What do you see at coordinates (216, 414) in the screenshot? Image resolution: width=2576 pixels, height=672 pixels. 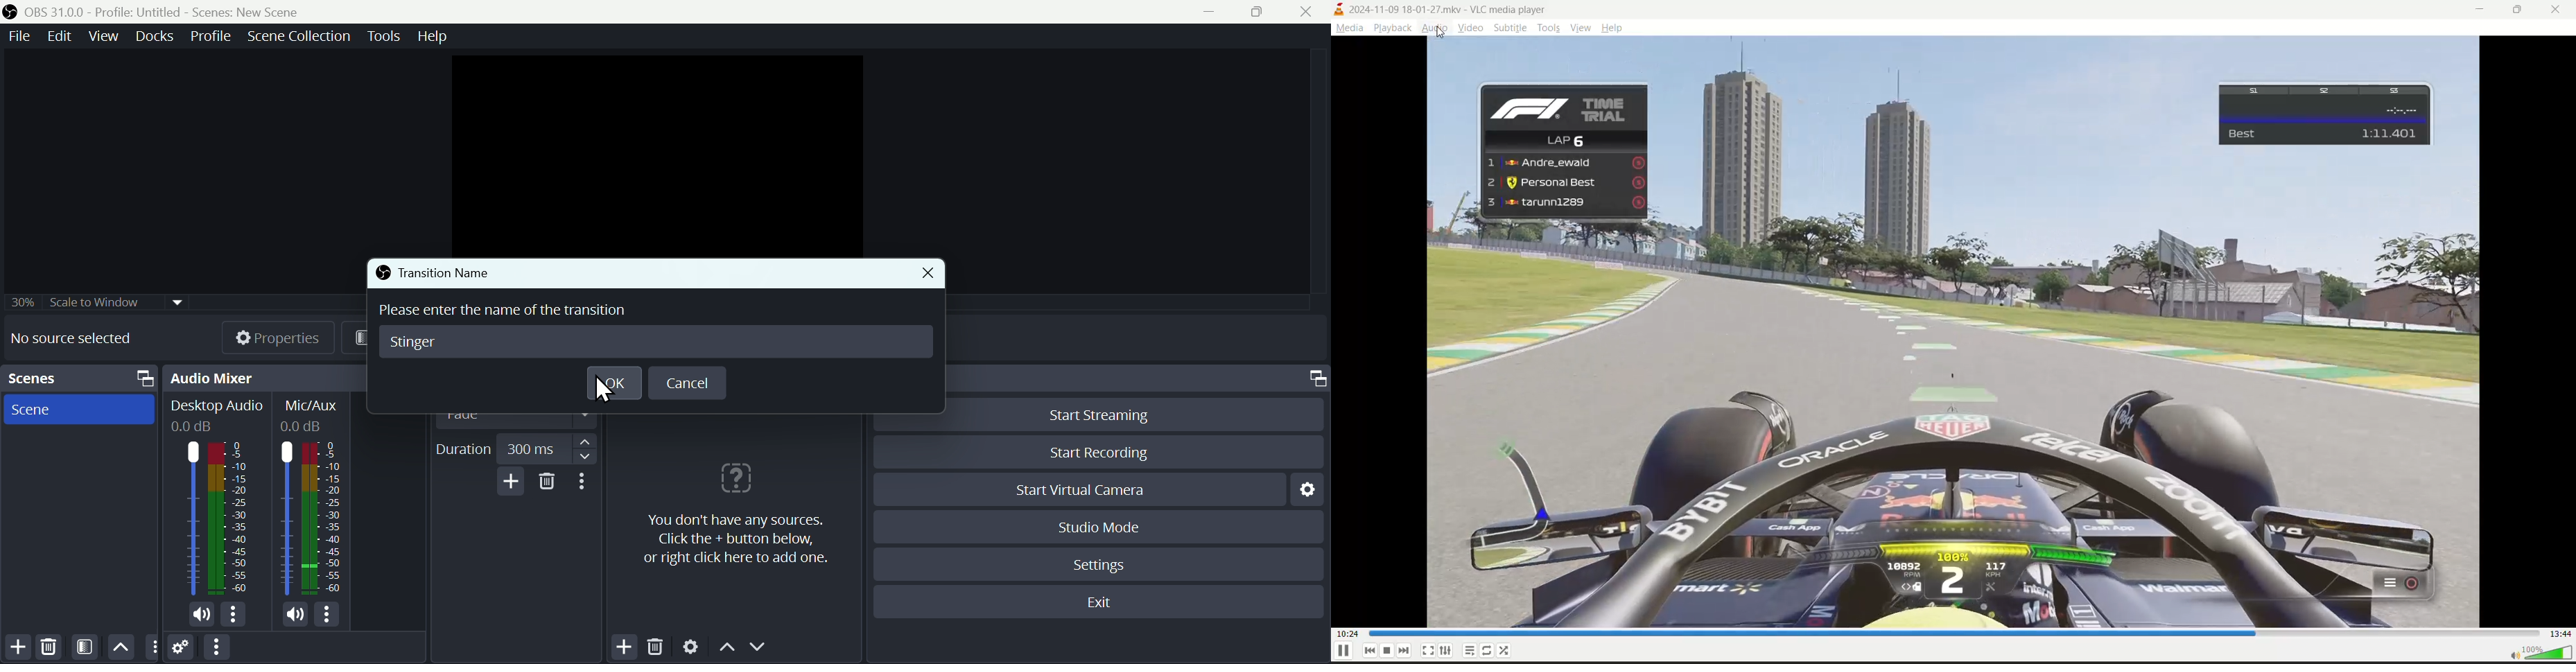 I see `Desktop Audio` at bounding box center [216, 414].